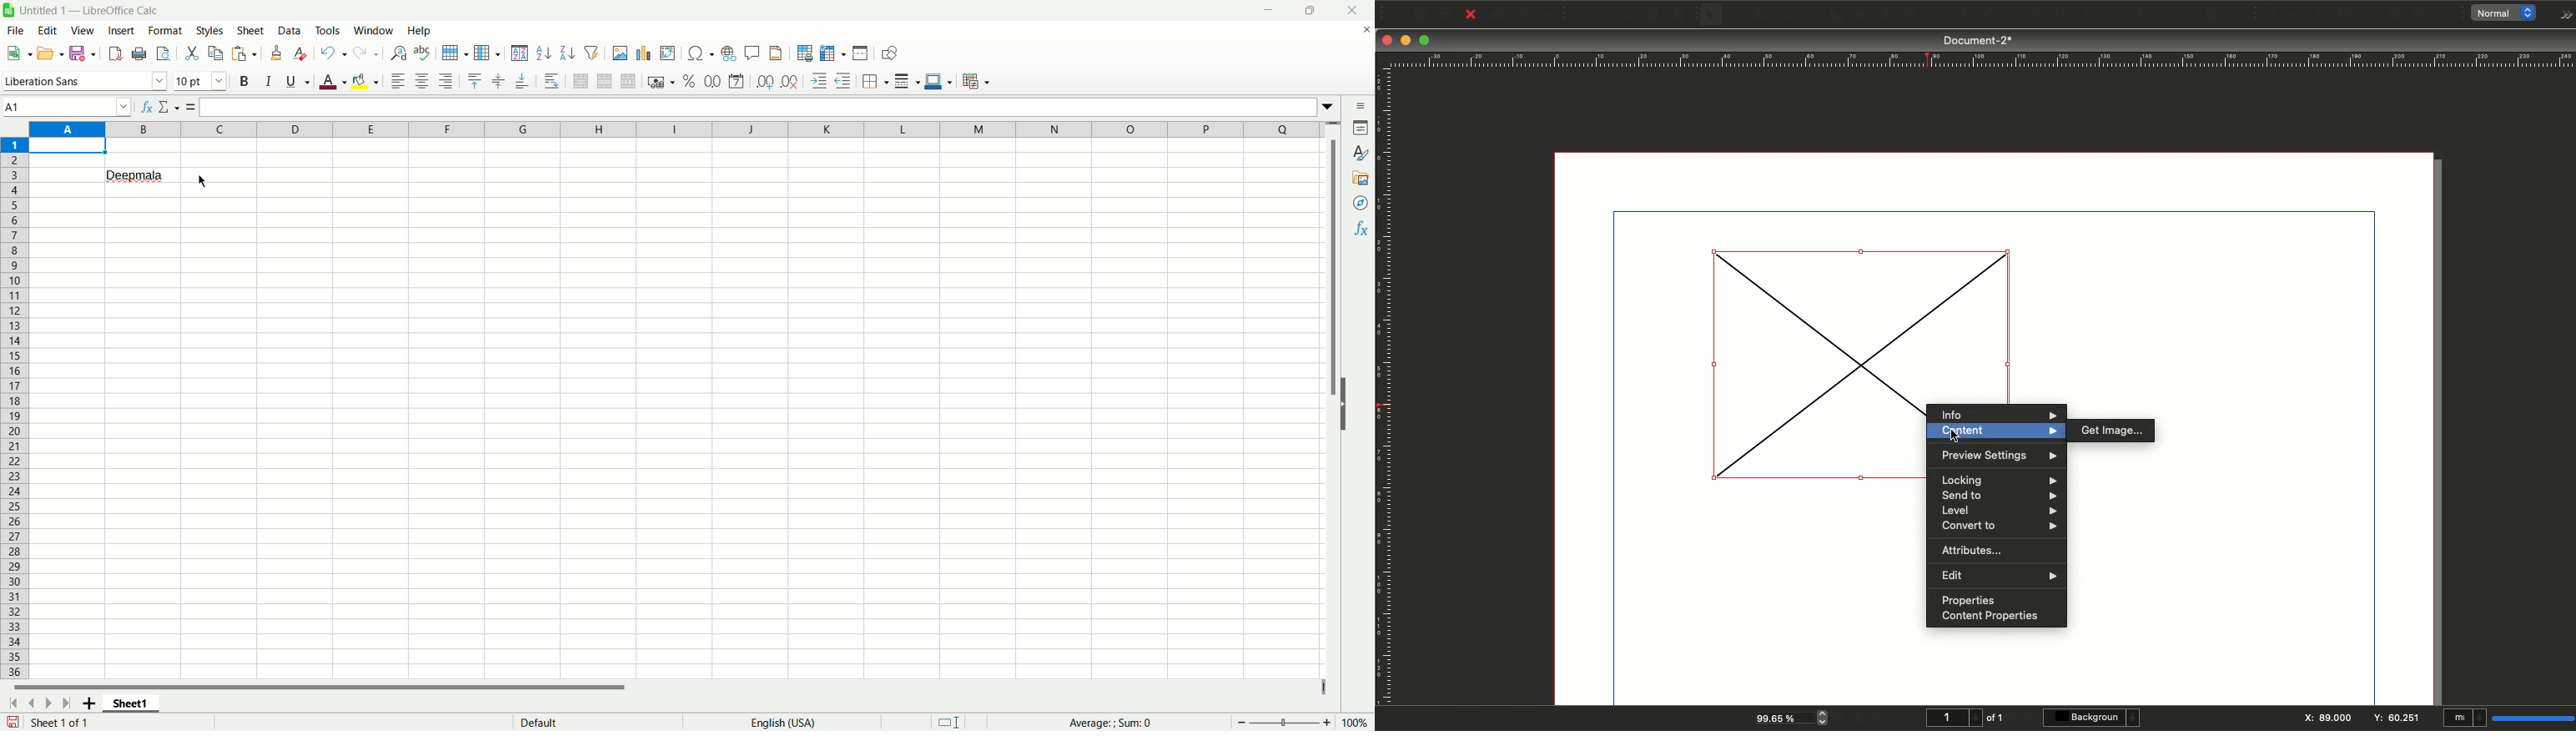 The width and height of the screenshot is (2576, 756). I want to click on Preflight verifier, so click(1522, 18).